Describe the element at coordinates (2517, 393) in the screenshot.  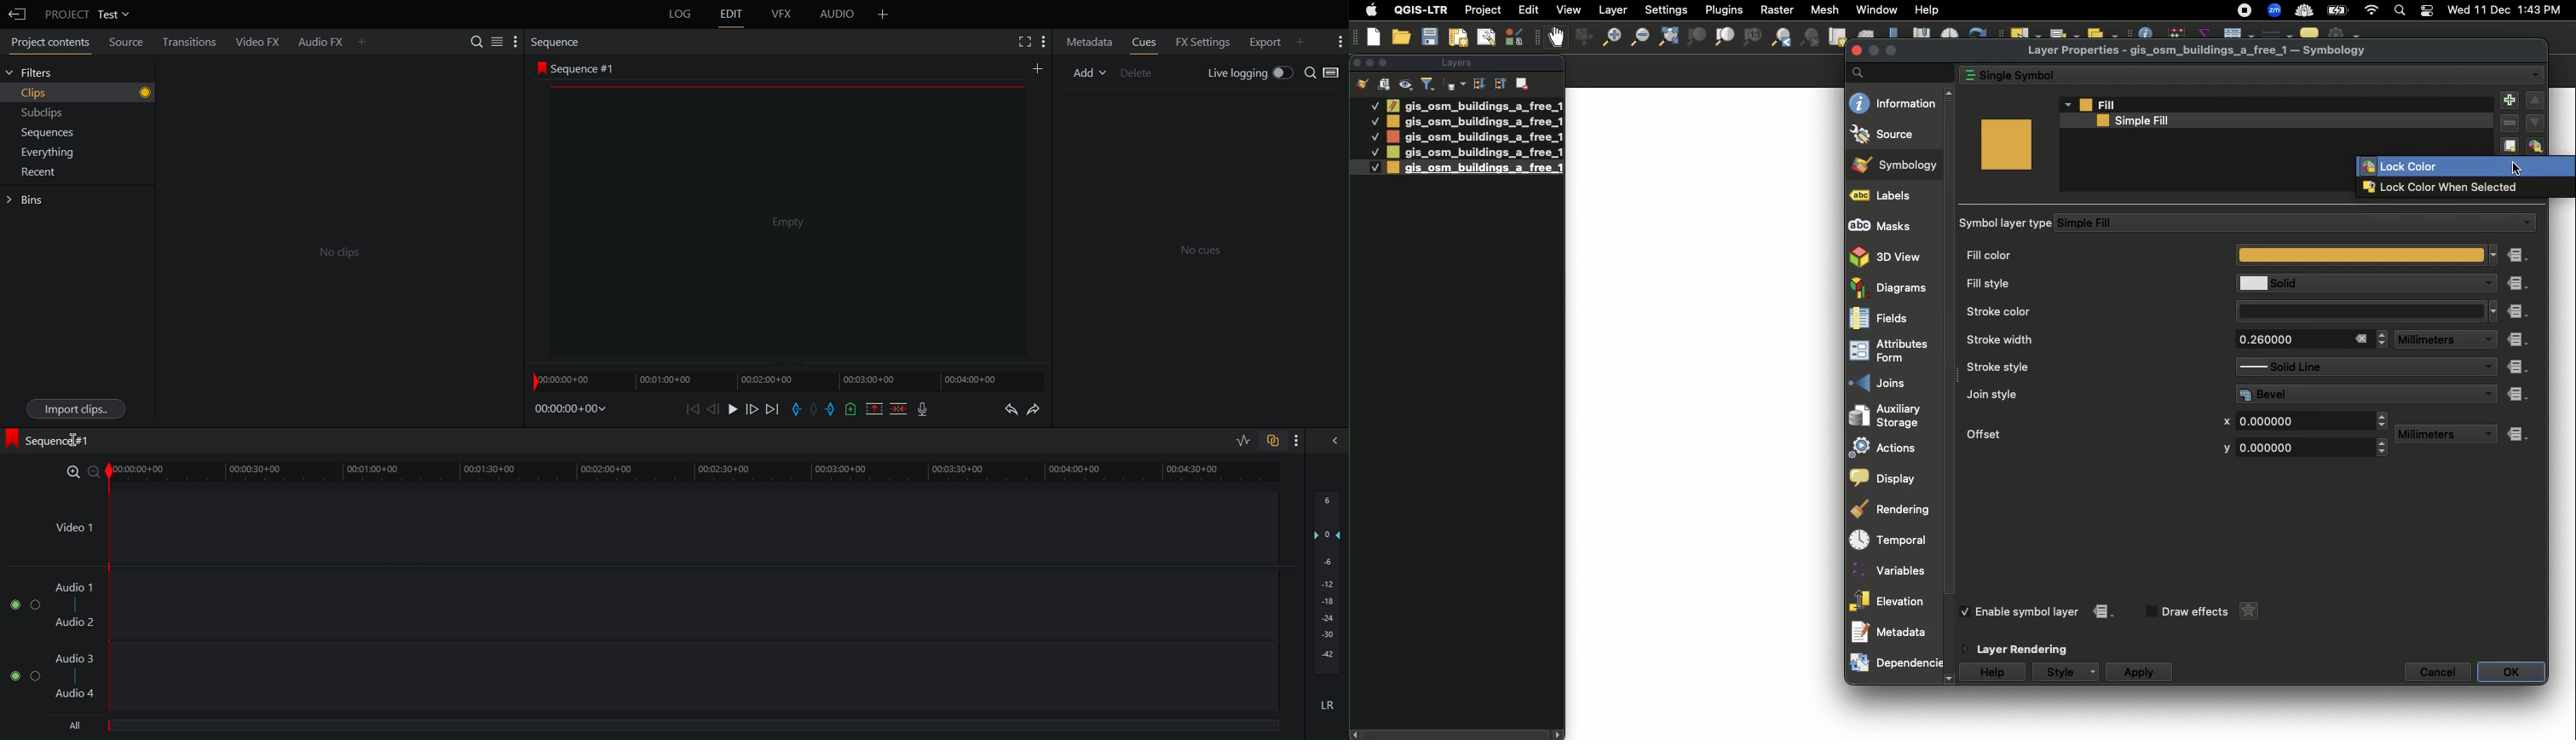
I see `` at that location.